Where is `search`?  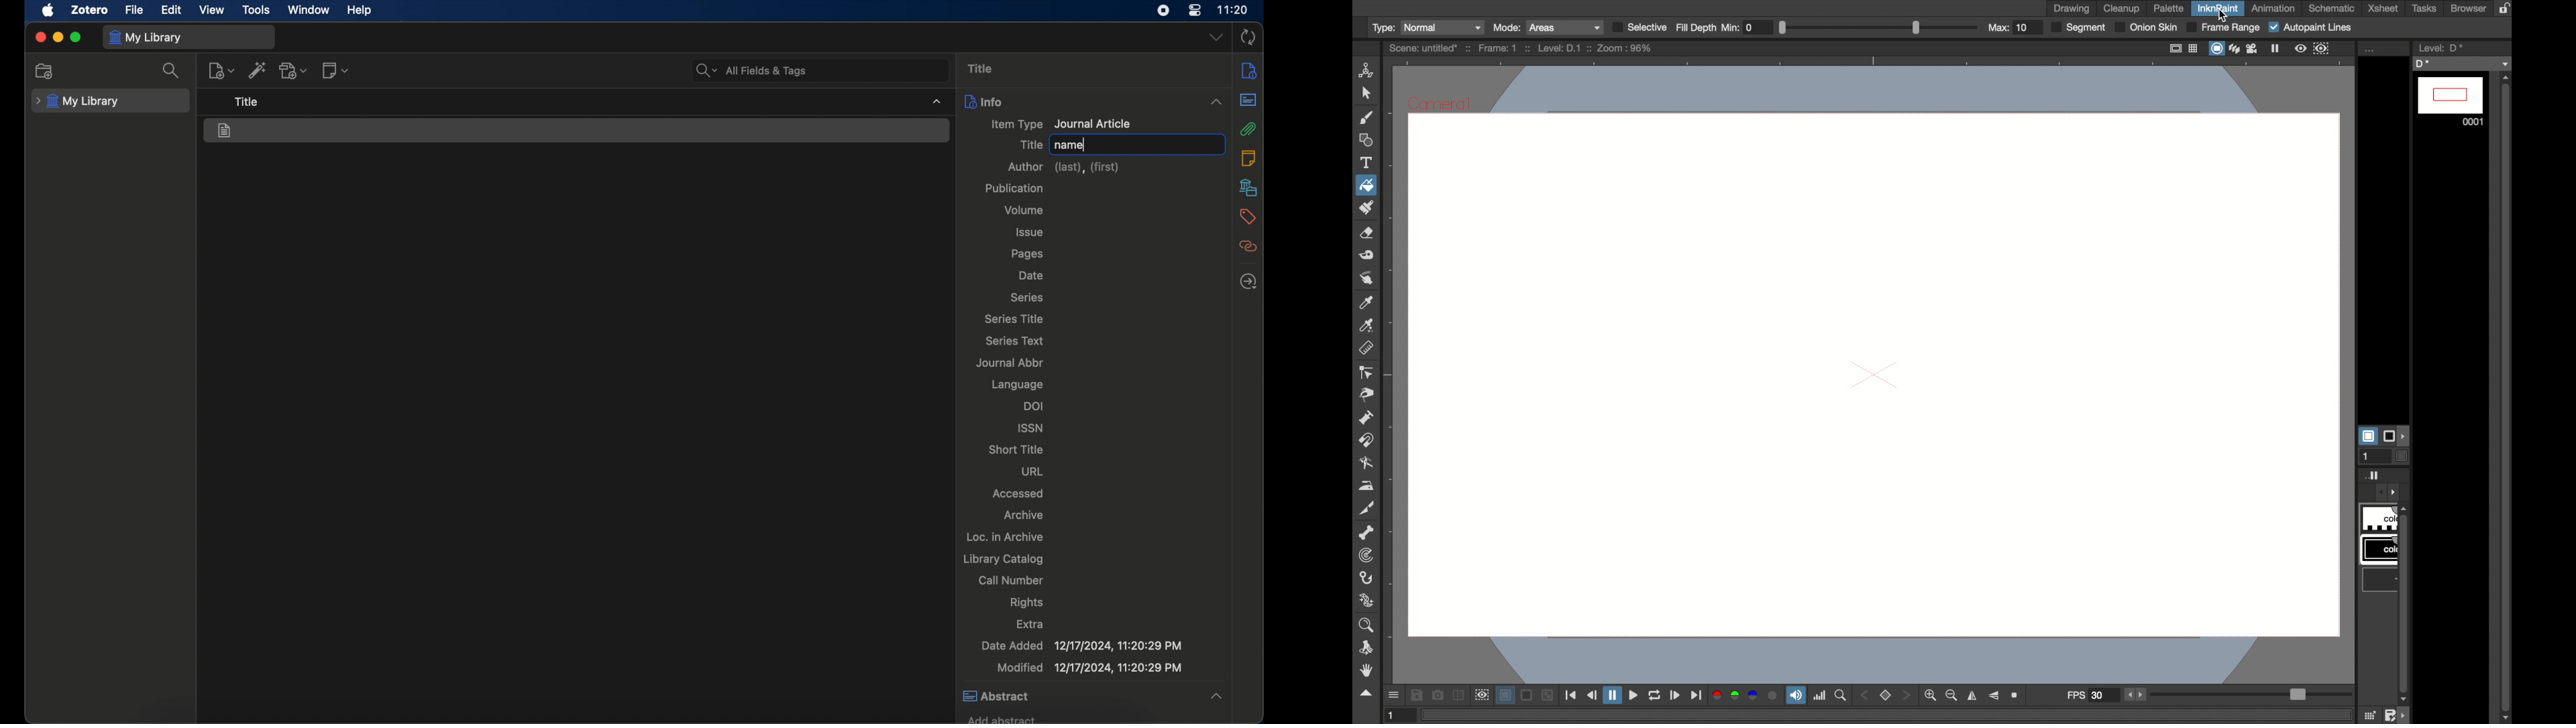
search is located at coordinates (749, 69).